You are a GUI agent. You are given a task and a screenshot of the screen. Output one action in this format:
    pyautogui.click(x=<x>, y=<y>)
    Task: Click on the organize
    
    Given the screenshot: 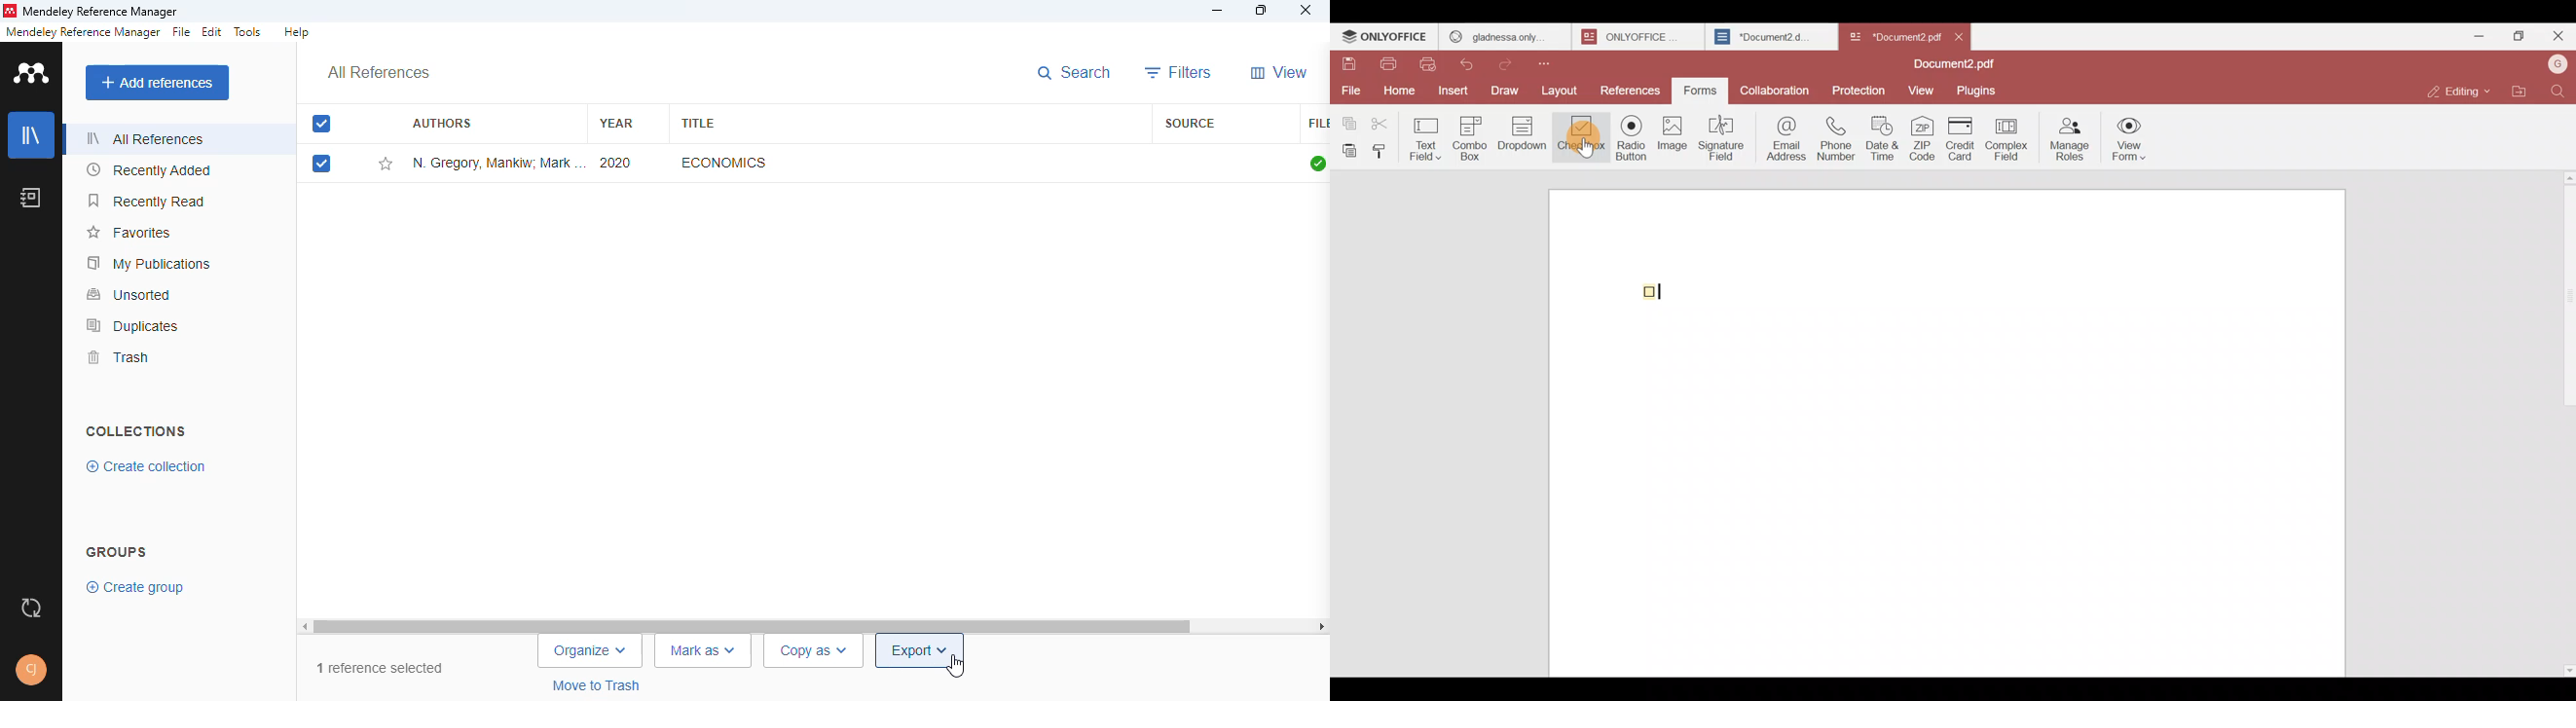 What is the action you would take?
    pyautogui.click(x=590, y=650)
    